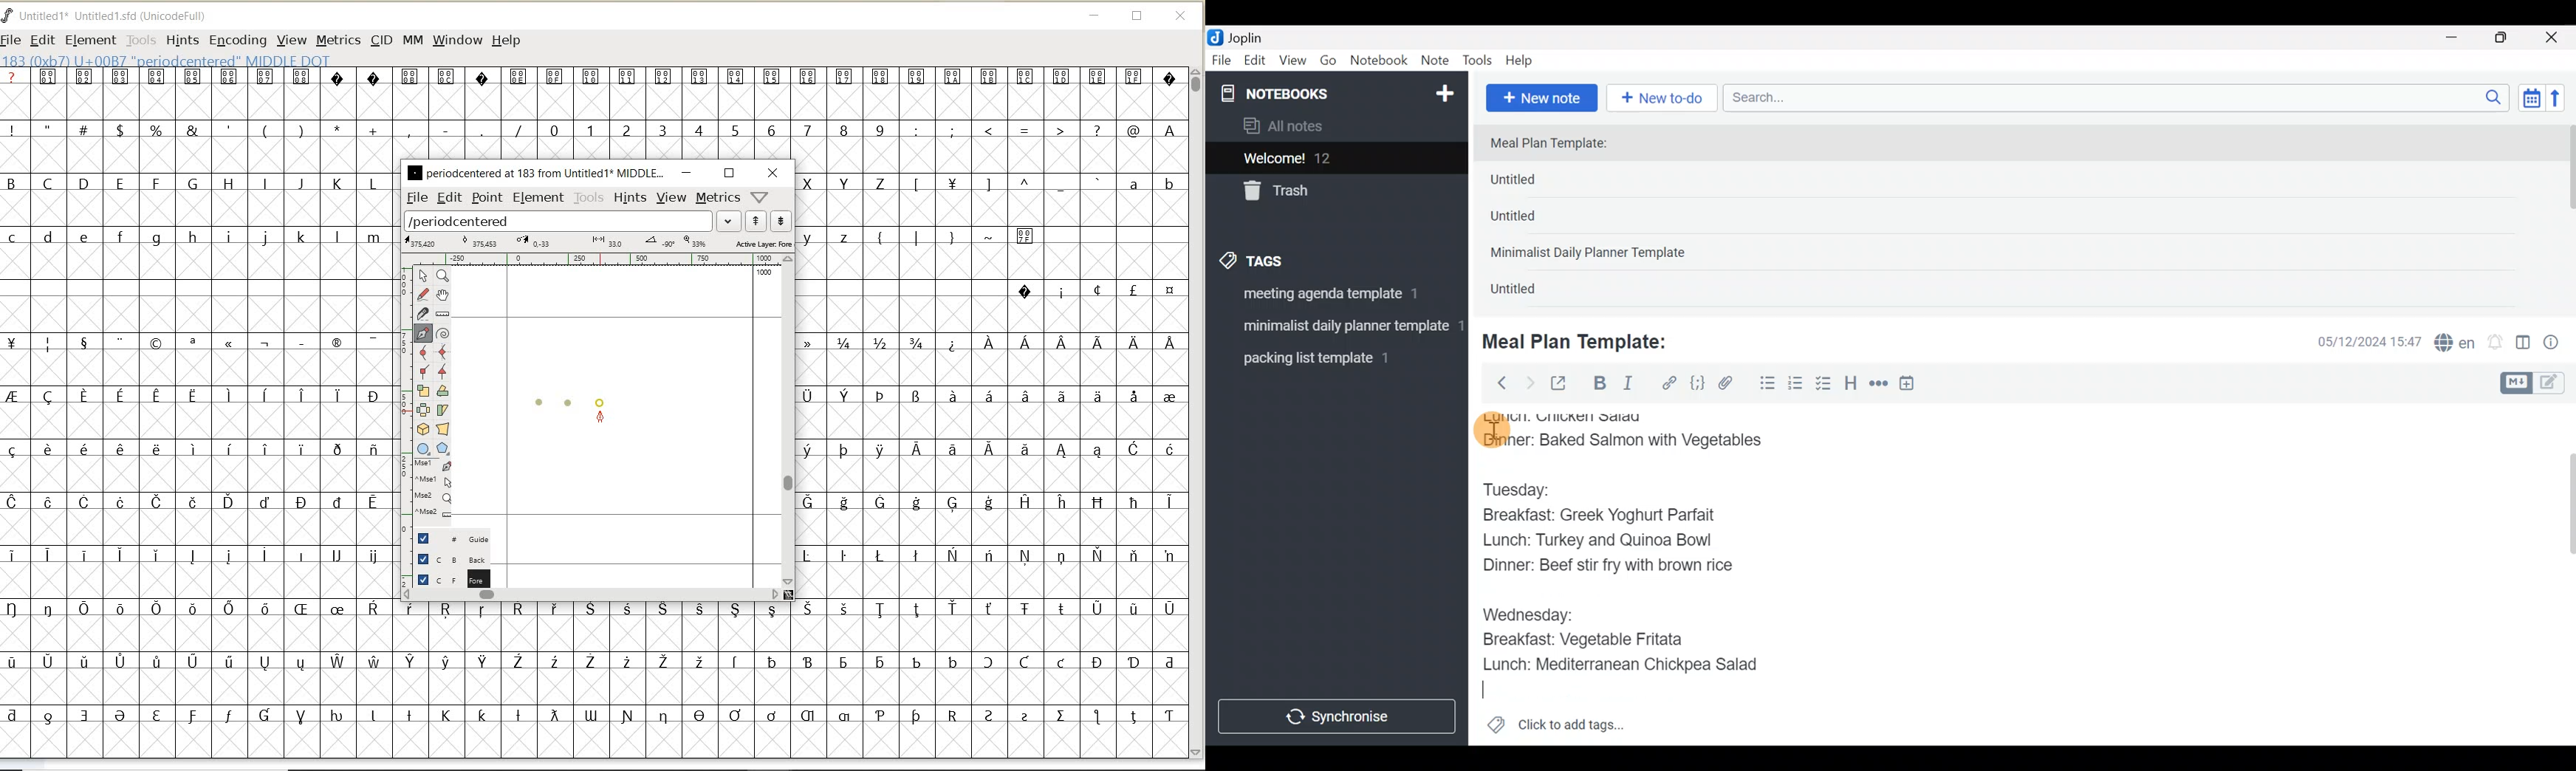  What do you see at coordinates (1669, 383) in the screenshot?
I see `Hyperlink` at bounding box center [1669, 383].